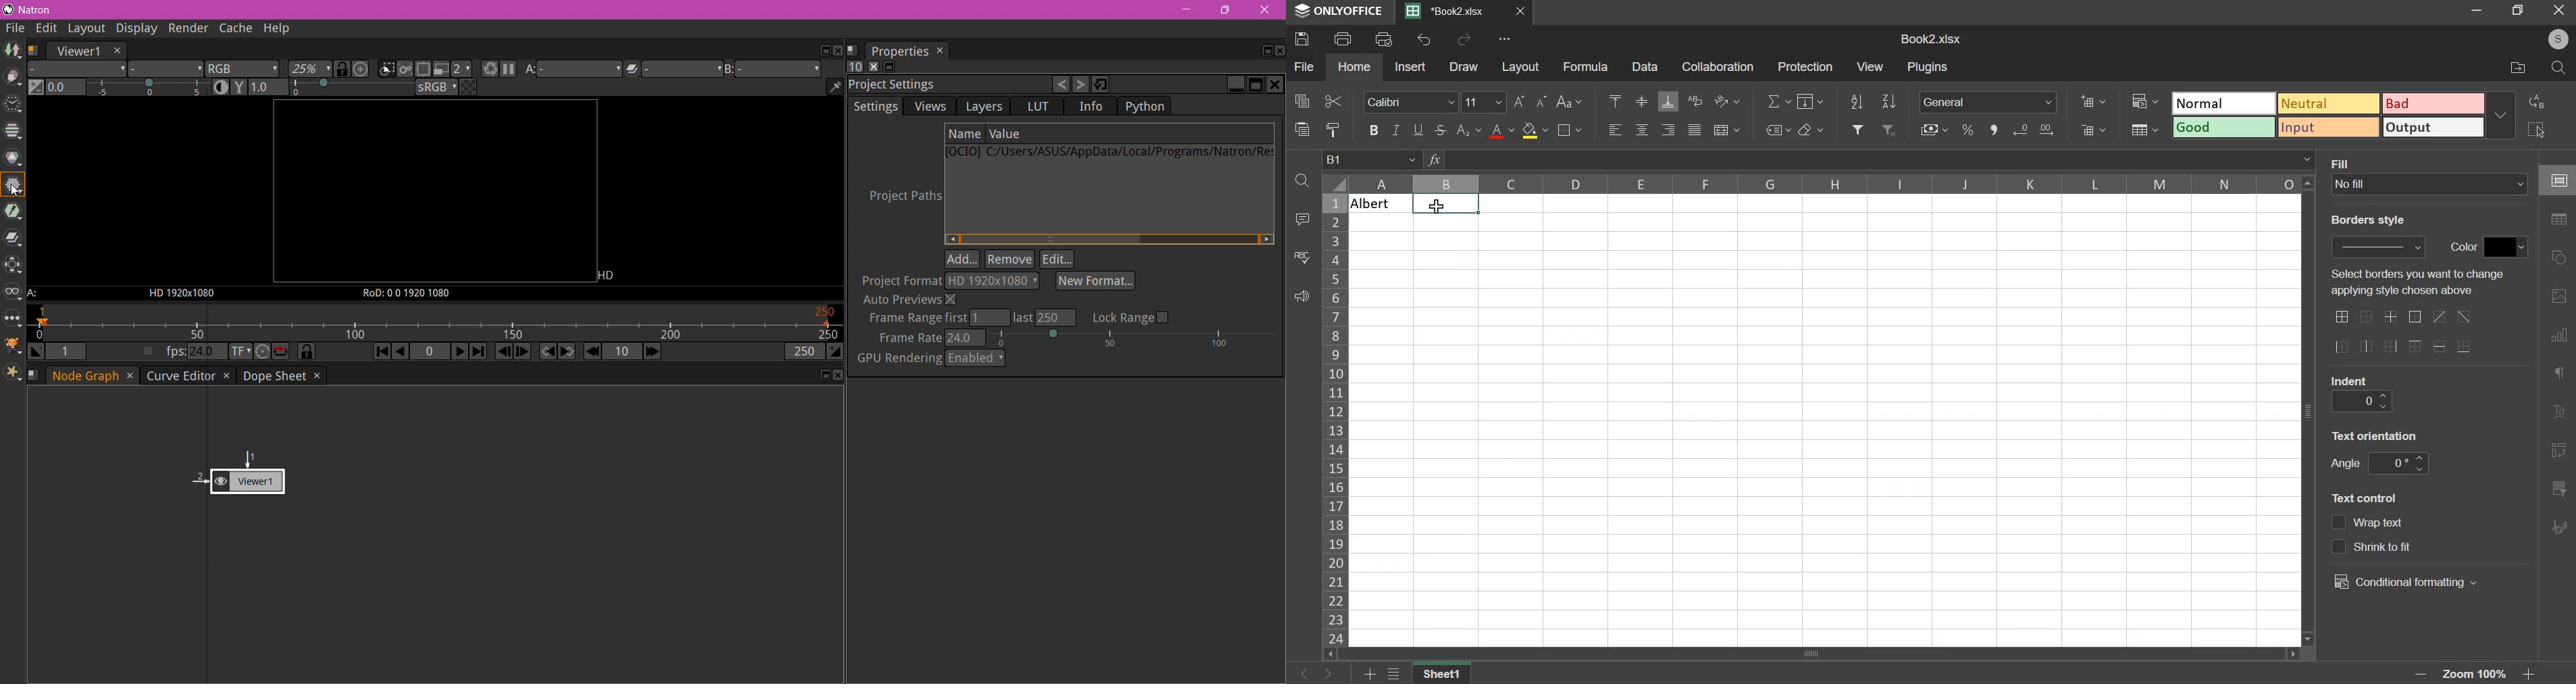 This screenshot has height=700, width=2576. Describe the element at coordinates (2562, 410) in the screenshot. I see `text art settings` at that location.